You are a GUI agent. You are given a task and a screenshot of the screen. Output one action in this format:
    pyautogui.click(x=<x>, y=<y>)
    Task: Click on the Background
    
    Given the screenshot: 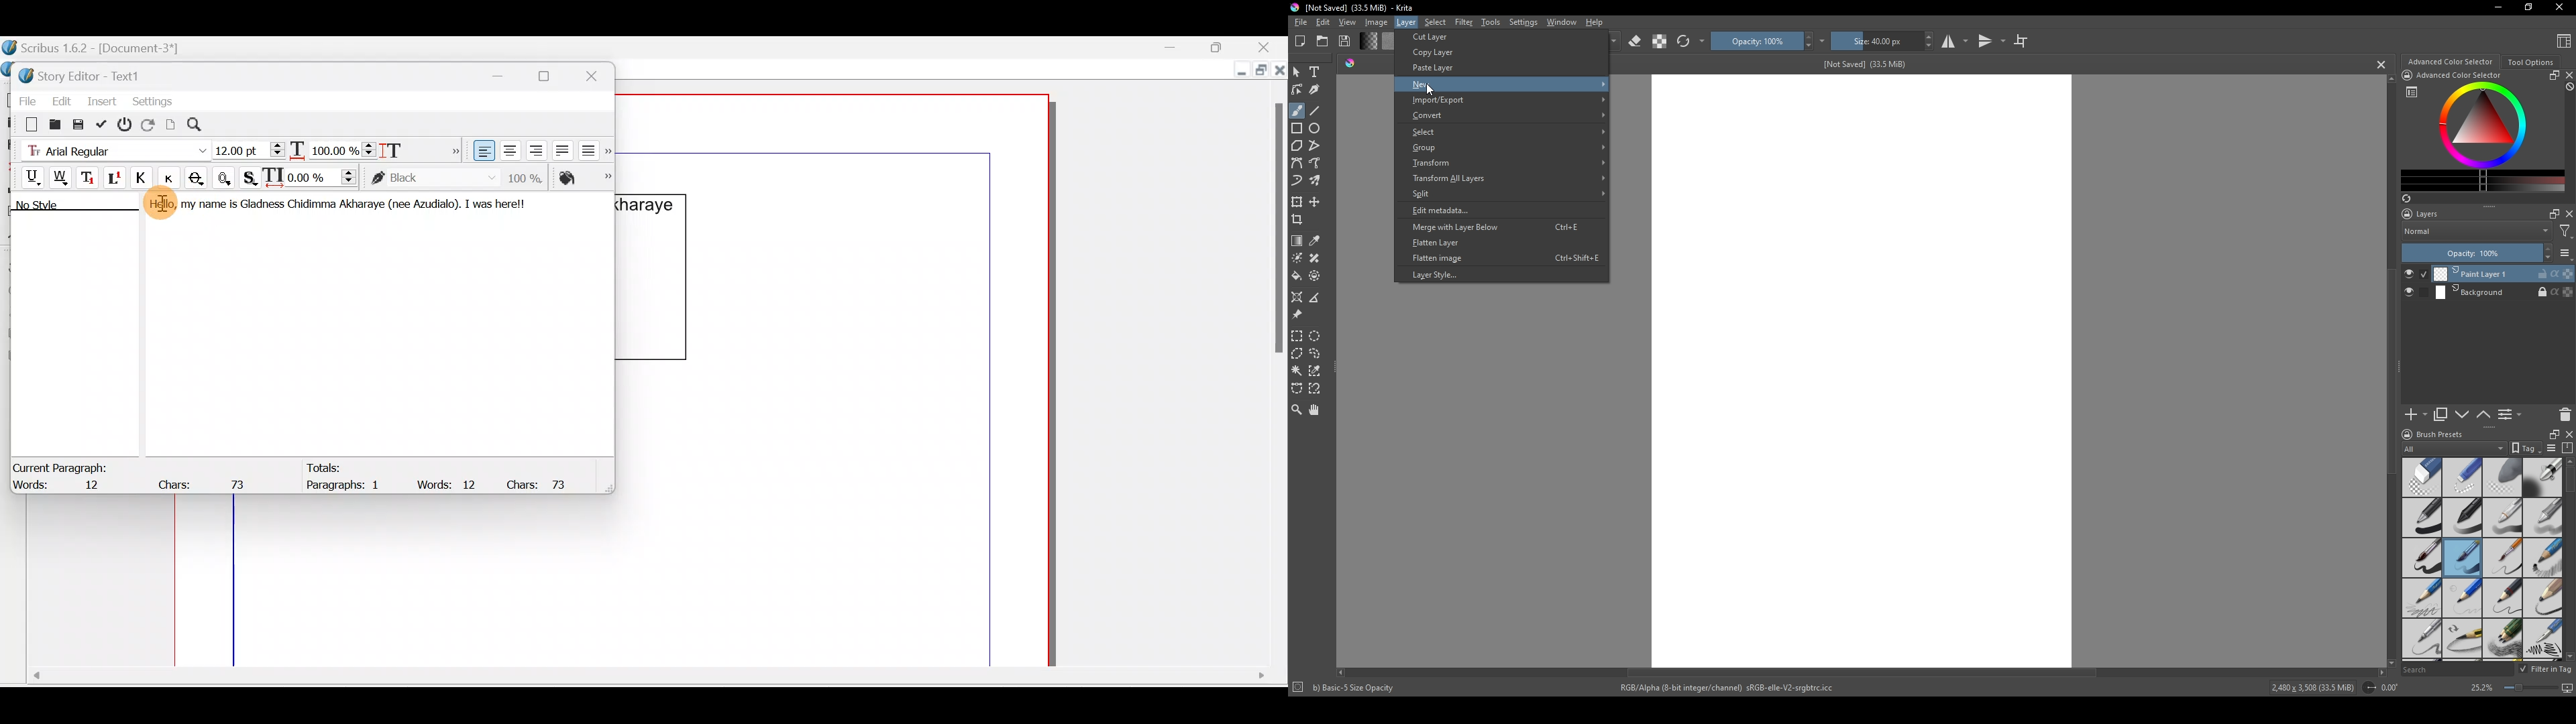 What is the action you would take?
    pyautogui.click(x=2504, y=293)
    